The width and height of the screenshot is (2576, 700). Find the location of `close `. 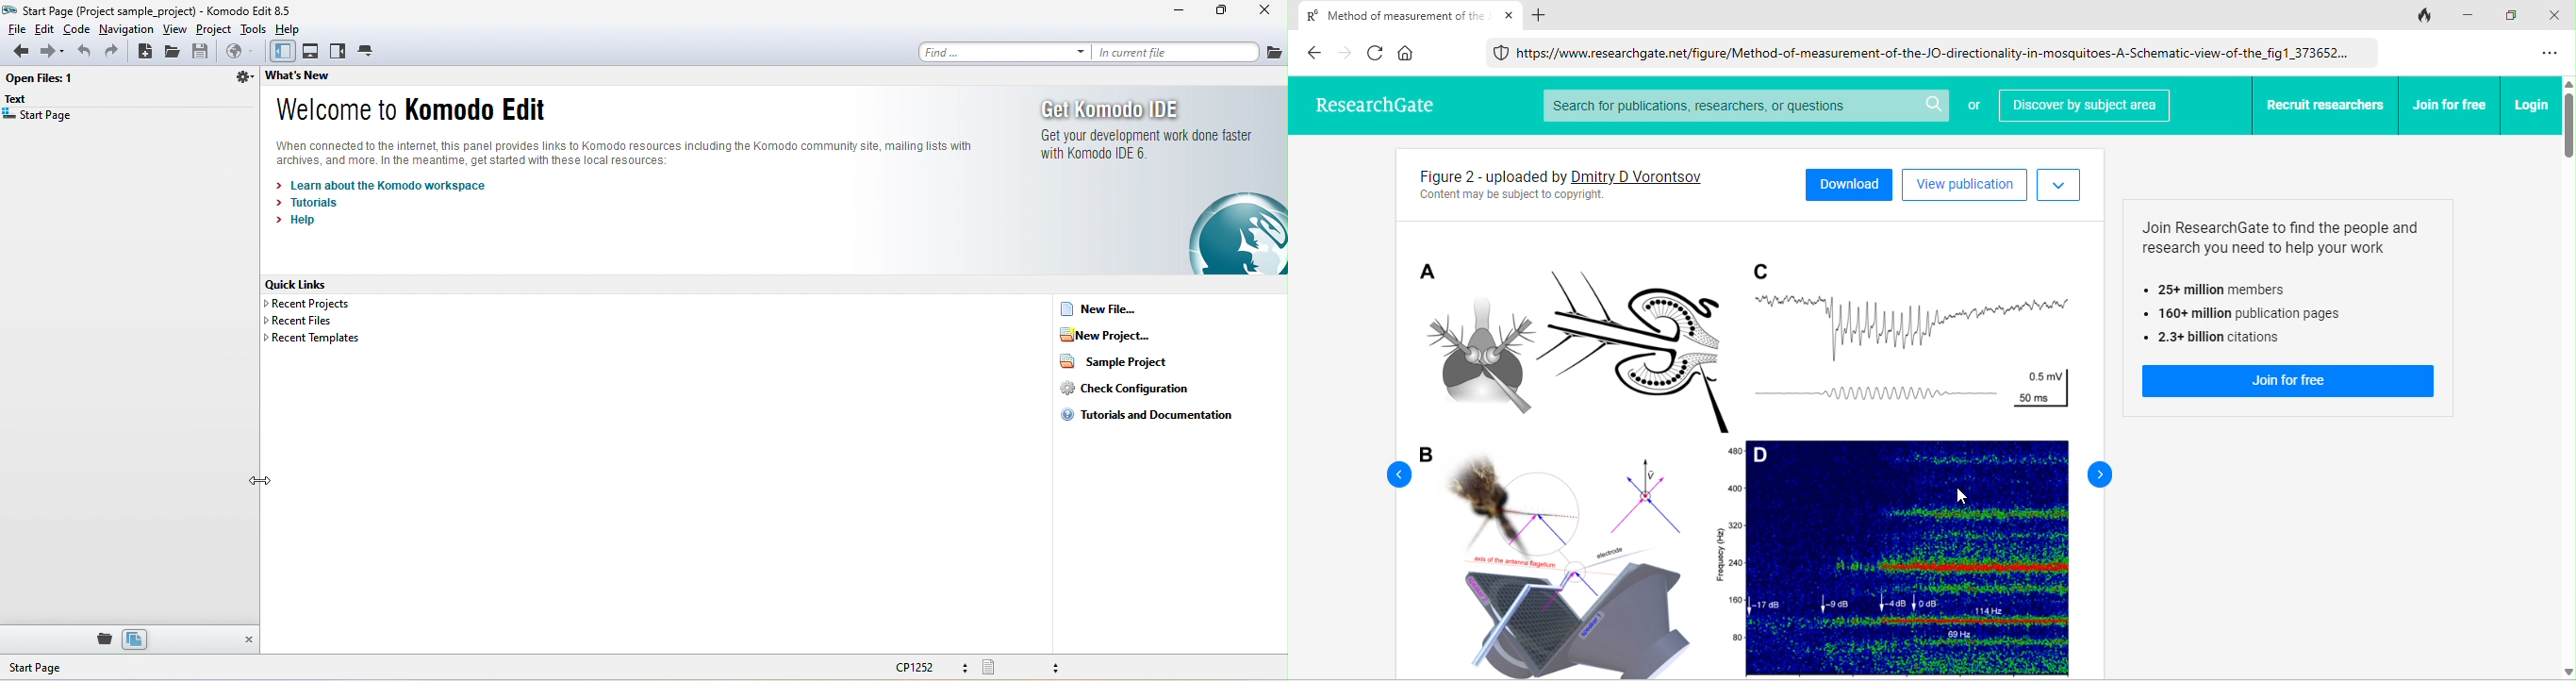

close  is located at coordinates (2557, 15).